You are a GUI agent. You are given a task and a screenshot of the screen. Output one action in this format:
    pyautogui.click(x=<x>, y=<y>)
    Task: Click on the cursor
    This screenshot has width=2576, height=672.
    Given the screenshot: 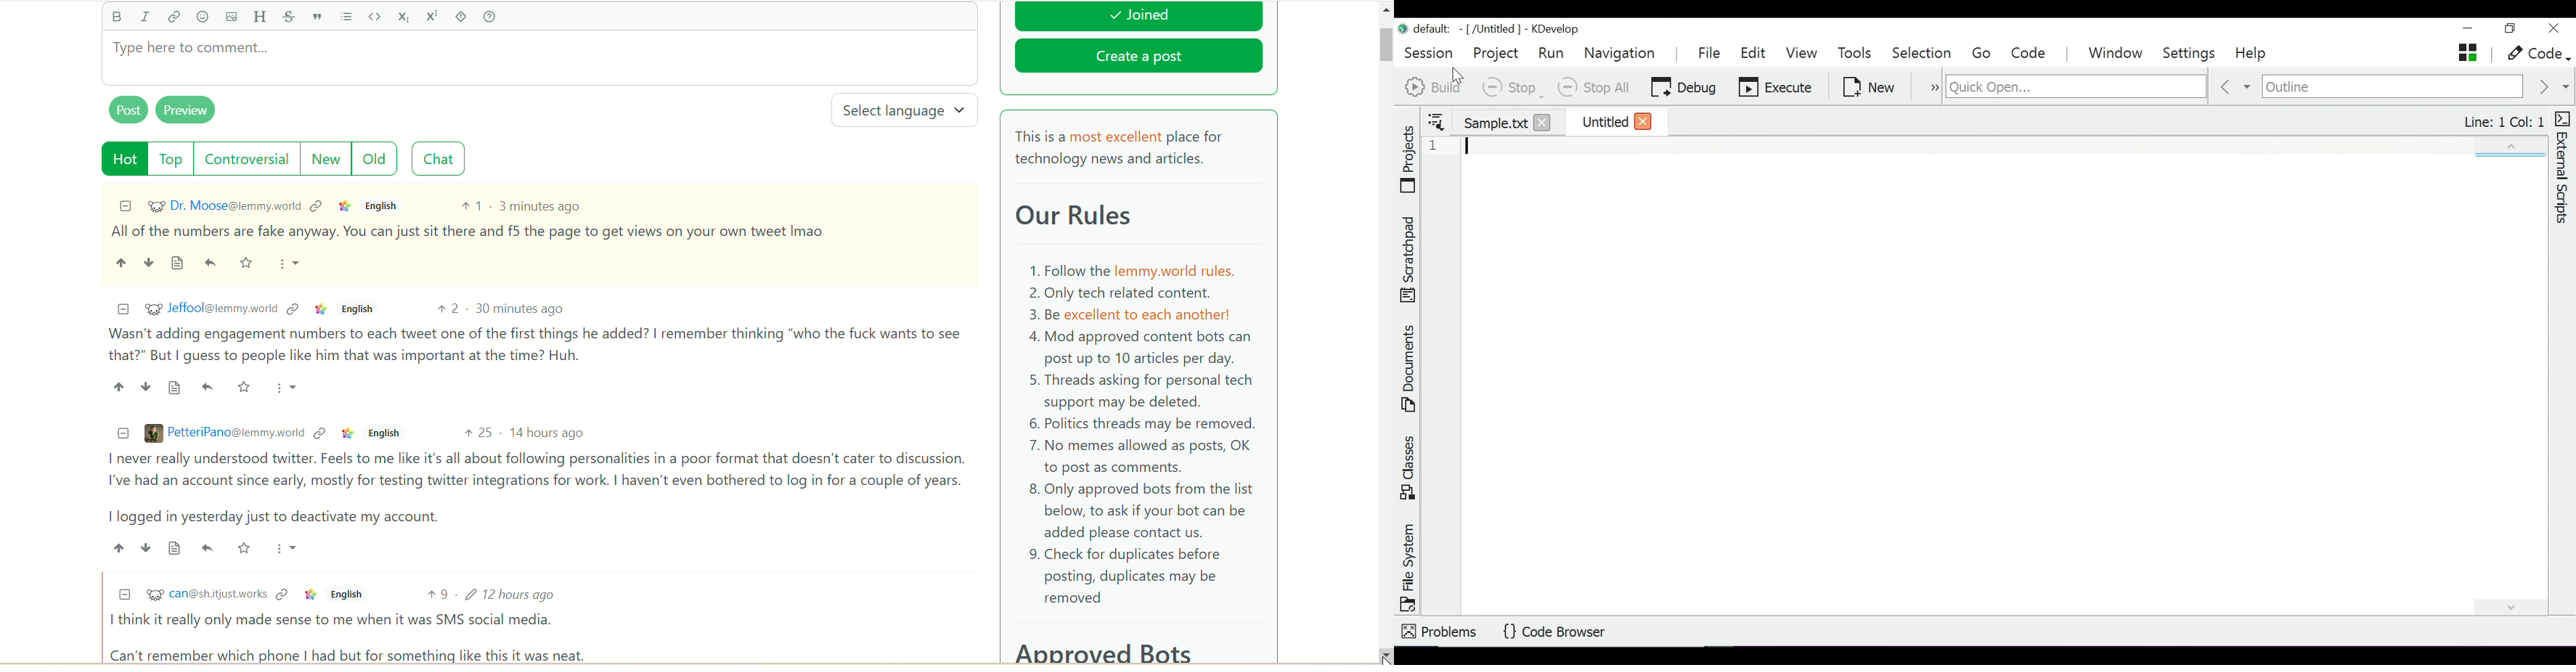 What is the action you would take?
    pyautogui.click(x=1382, y=652)
    